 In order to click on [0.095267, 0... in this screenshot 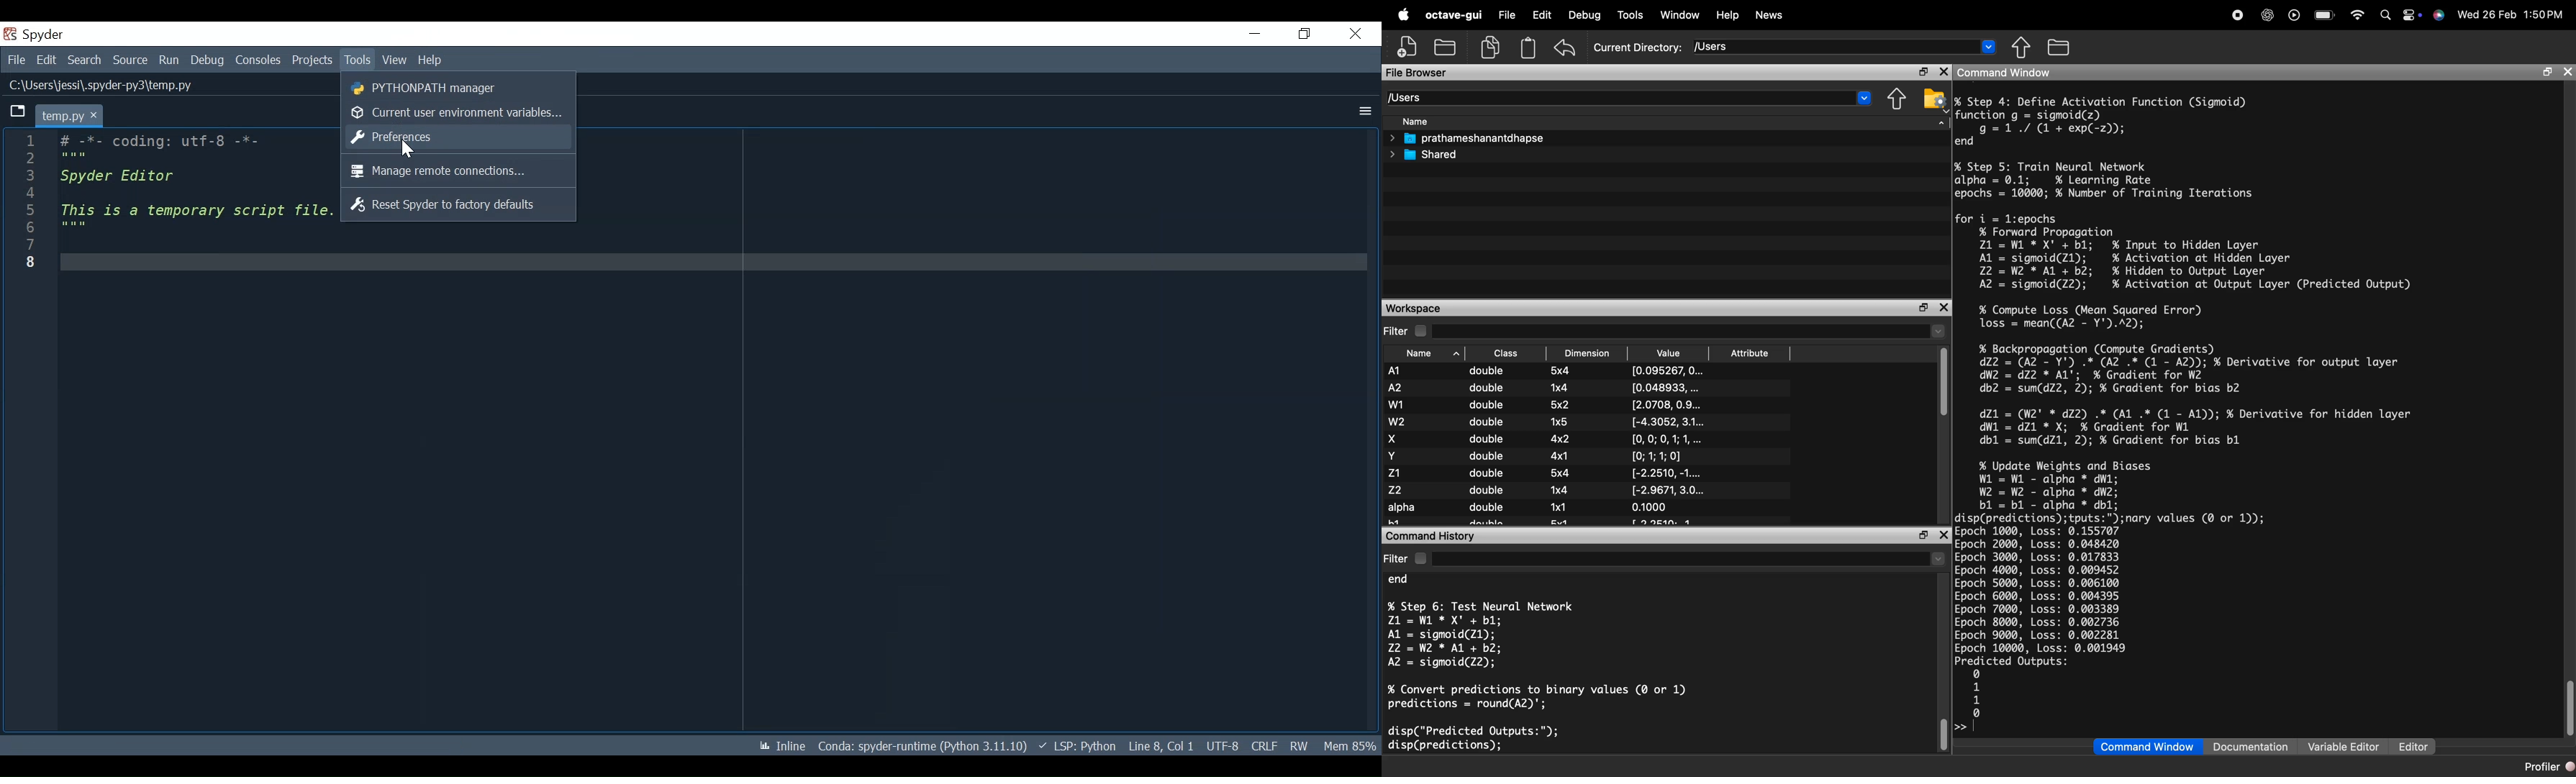, I will do `click(1666, 371)`.